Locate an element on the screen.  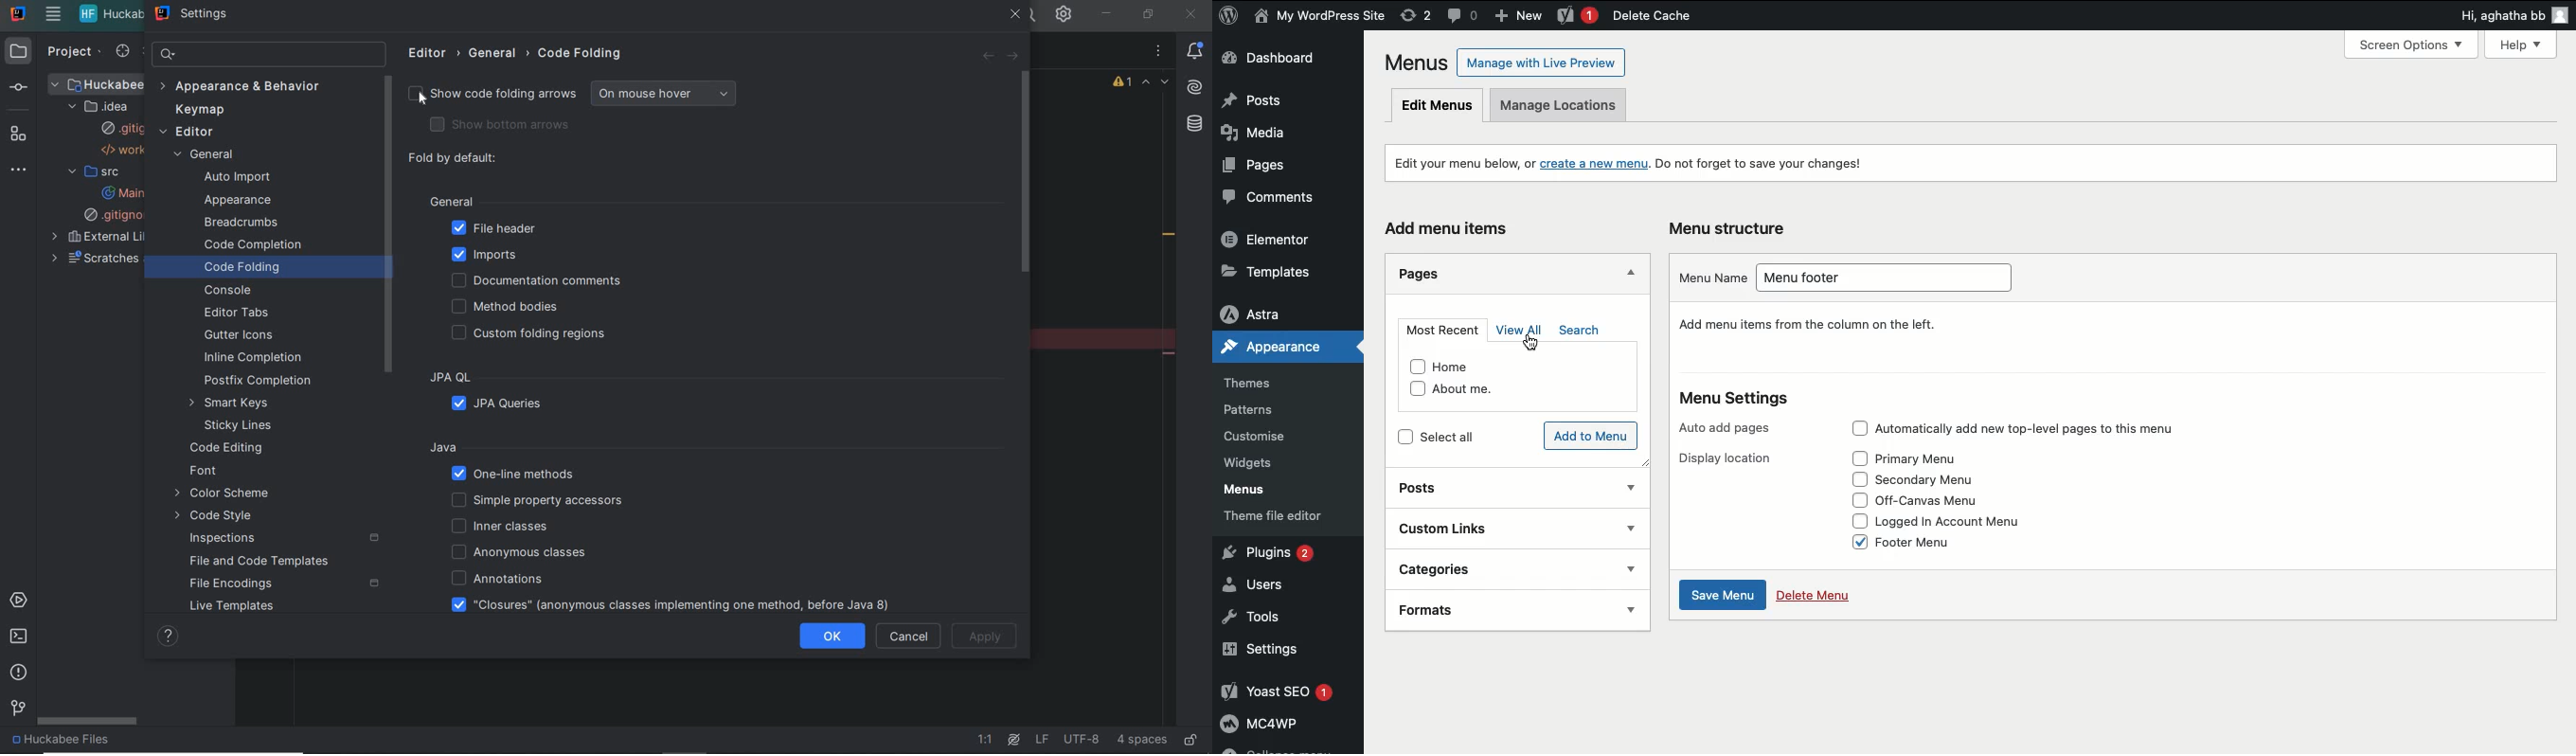
project is located at coordinates (21, 52).